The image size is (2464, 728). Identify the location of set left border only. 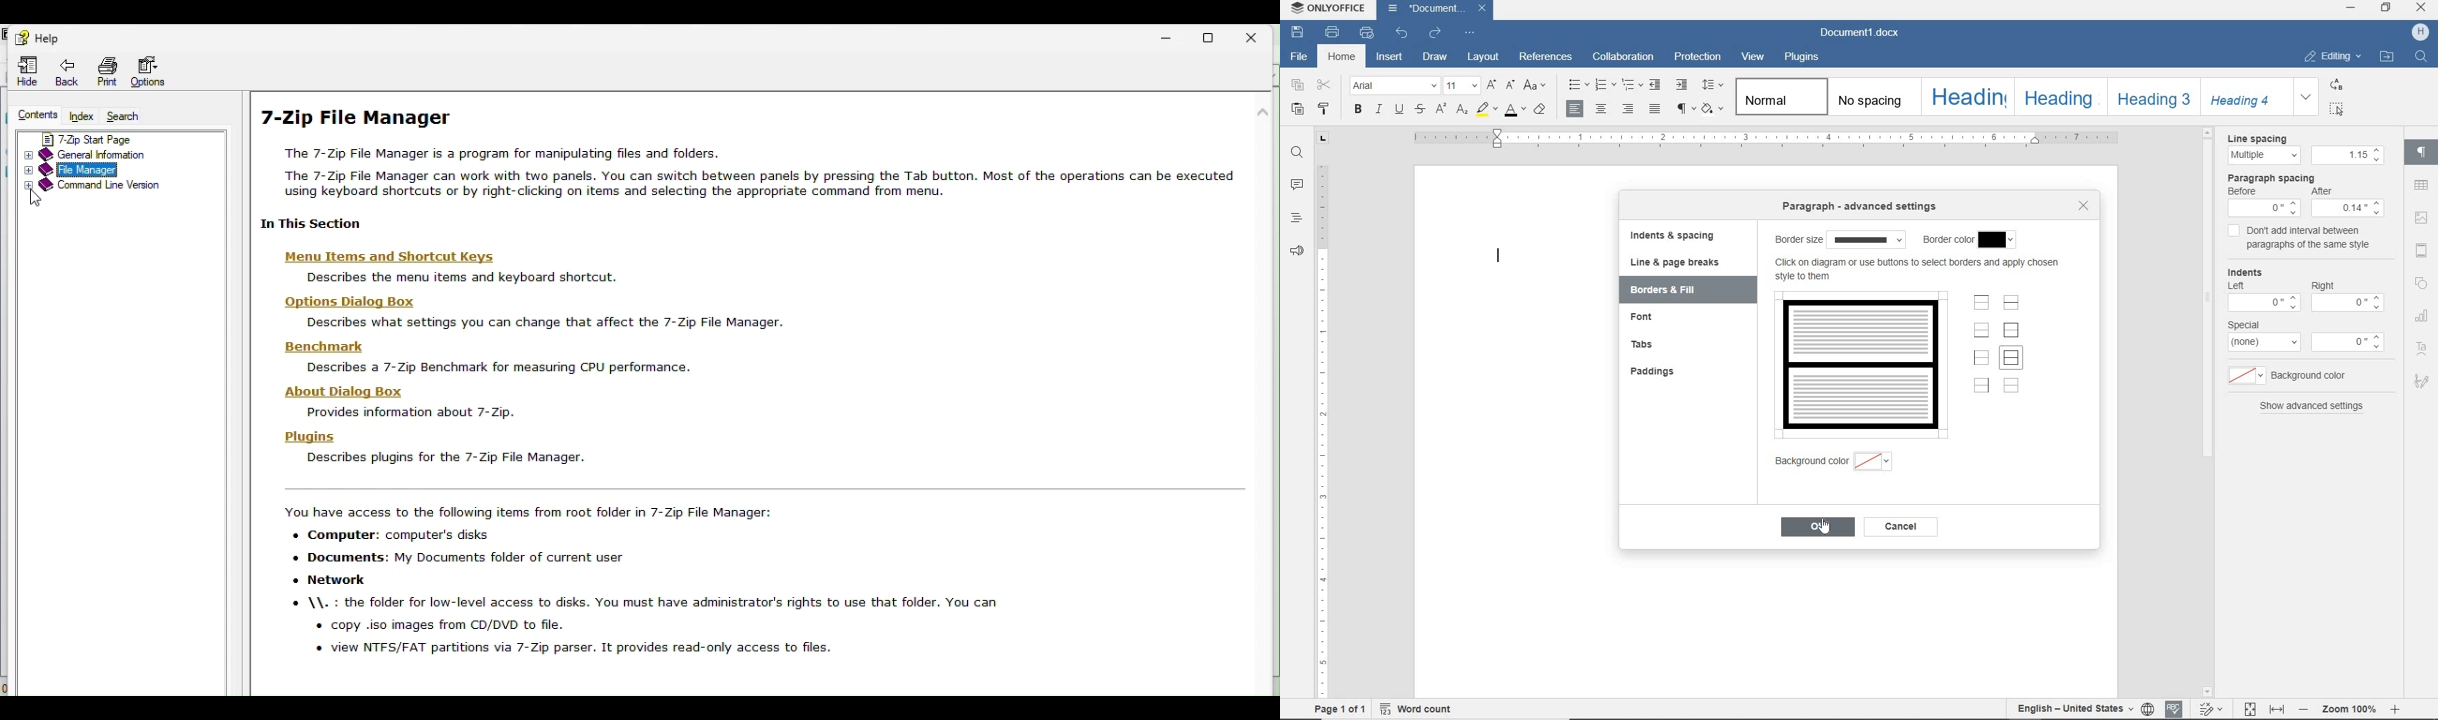
(1983, 357).